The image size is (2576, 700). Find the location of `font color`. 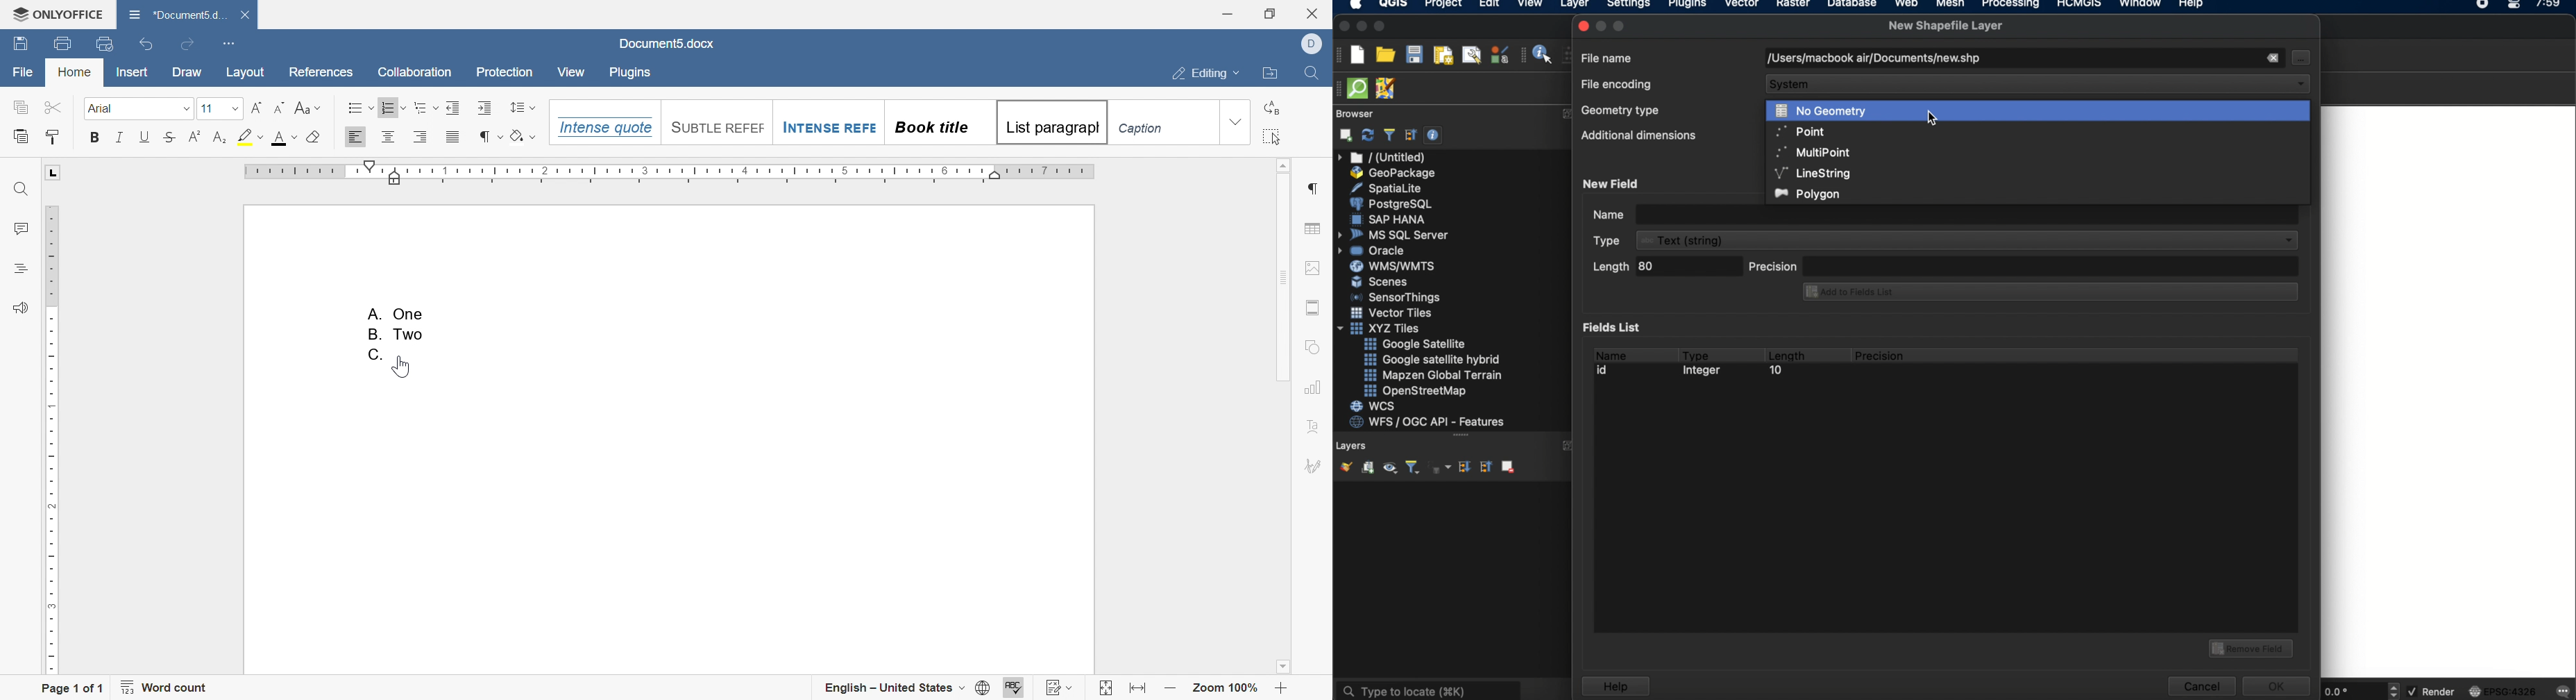

font color is located at coordinates (285, 138).